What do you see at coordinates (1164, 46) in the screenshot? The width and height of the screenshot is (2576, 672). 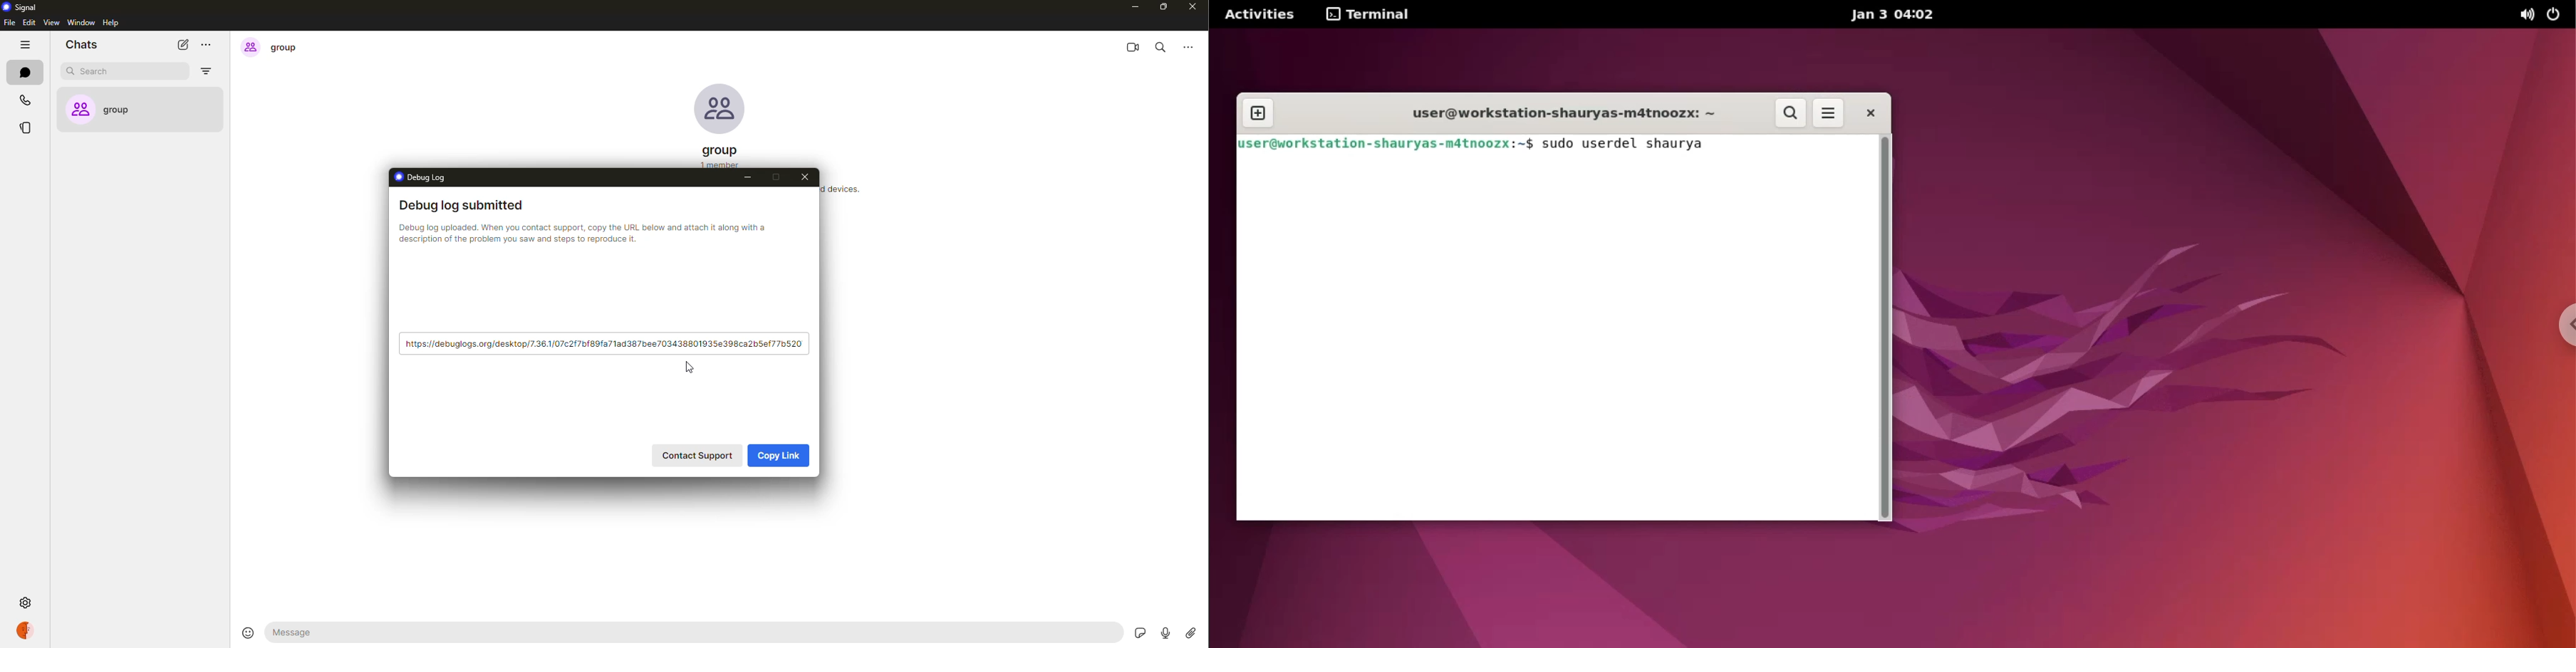 I see `search` at bounding box center [1164, 46].